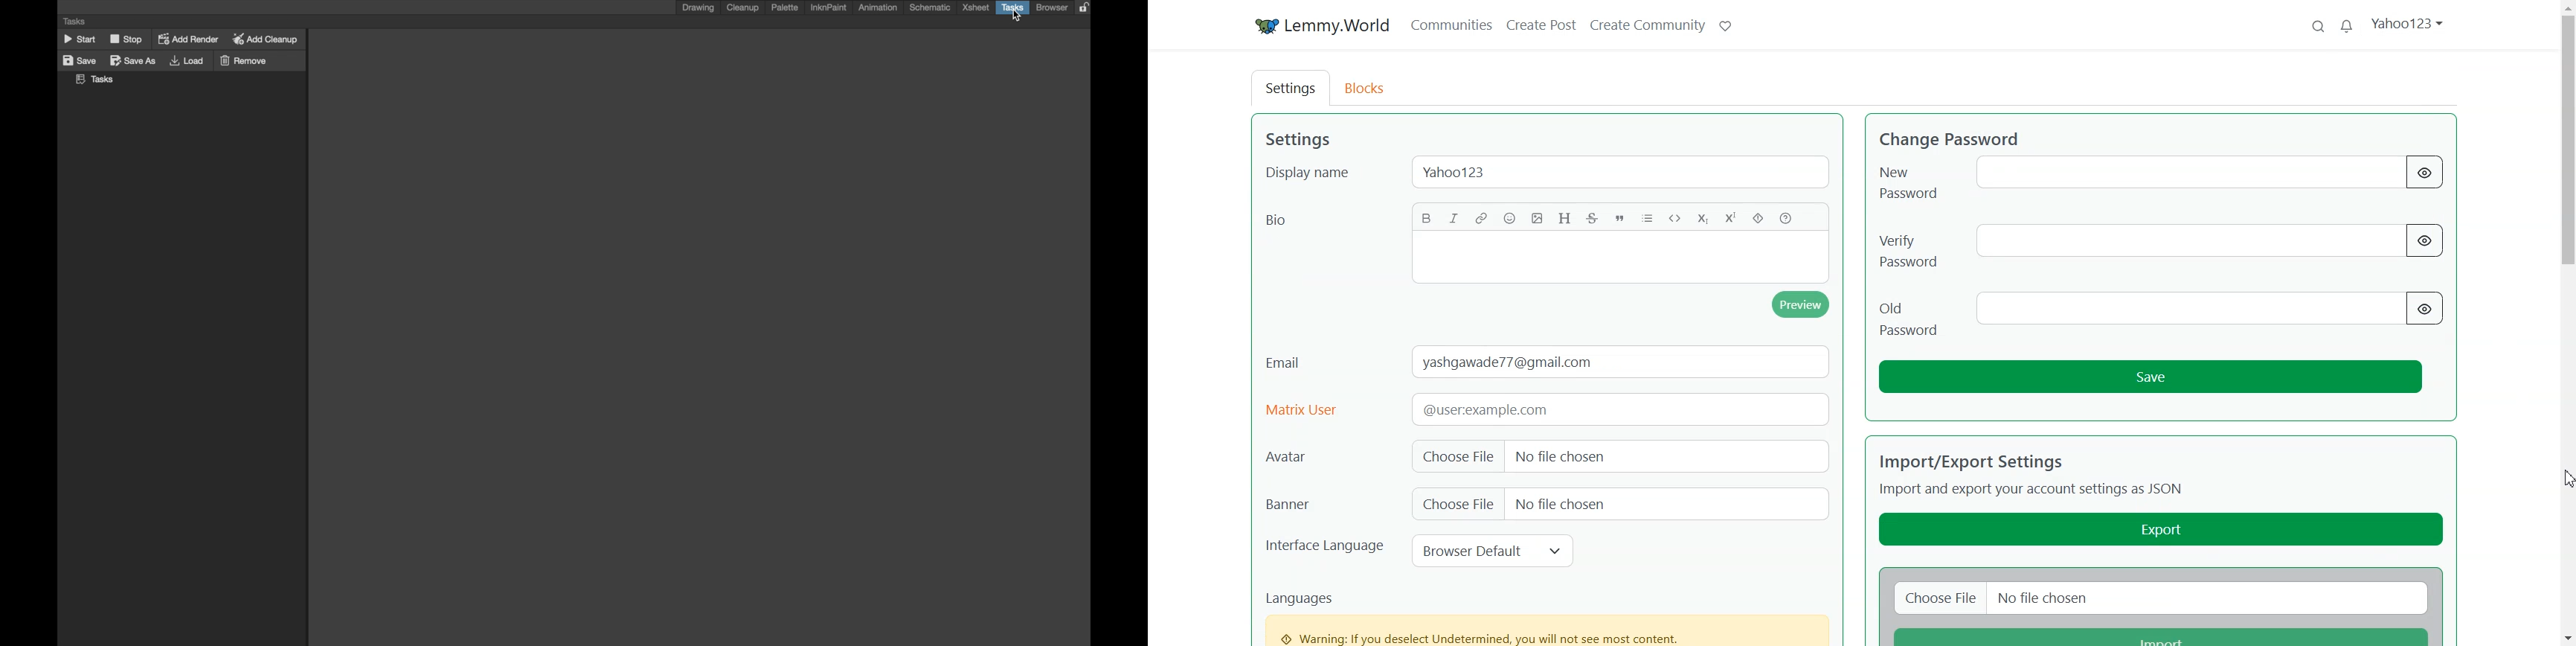 The width and height of the screenshot is (2576, 672). What do you see at coordinates (2567, 323) in the screenshot?
I see `scroll bar` at bounding box center [2567, 323].